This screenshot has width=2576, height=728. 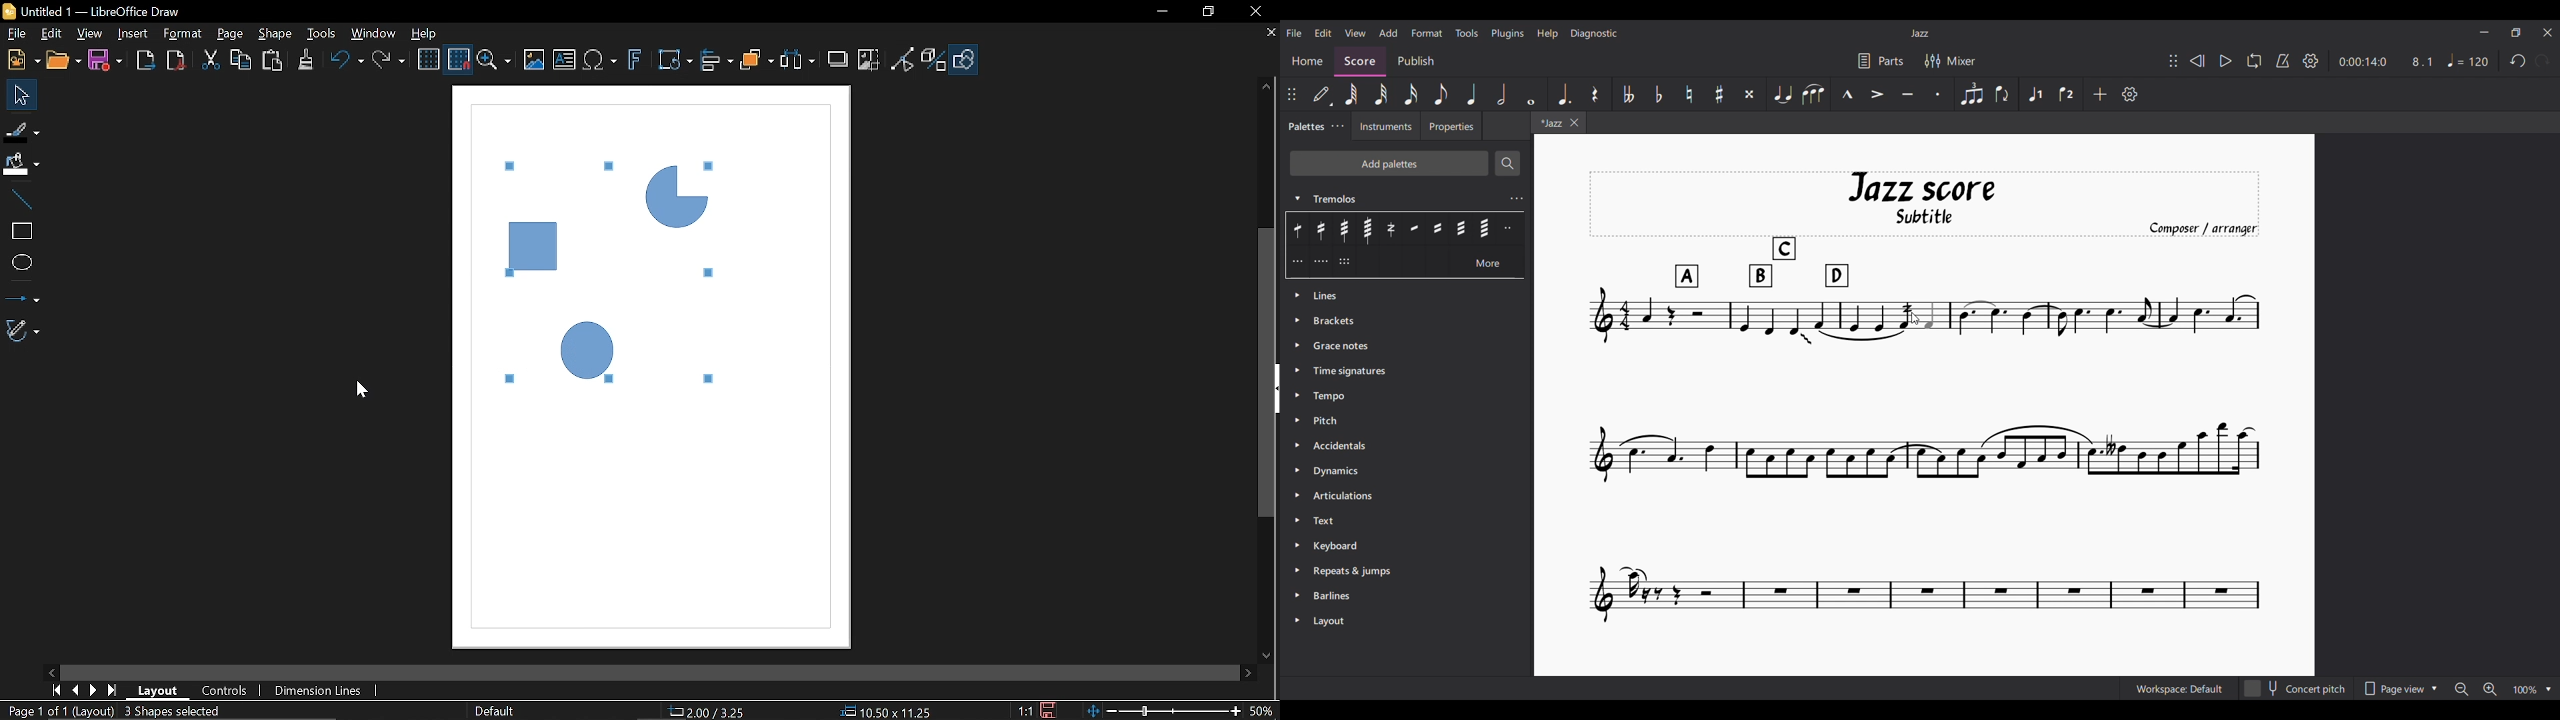 I want to click on 0:00:14:0, so click(x=2363, y=61).